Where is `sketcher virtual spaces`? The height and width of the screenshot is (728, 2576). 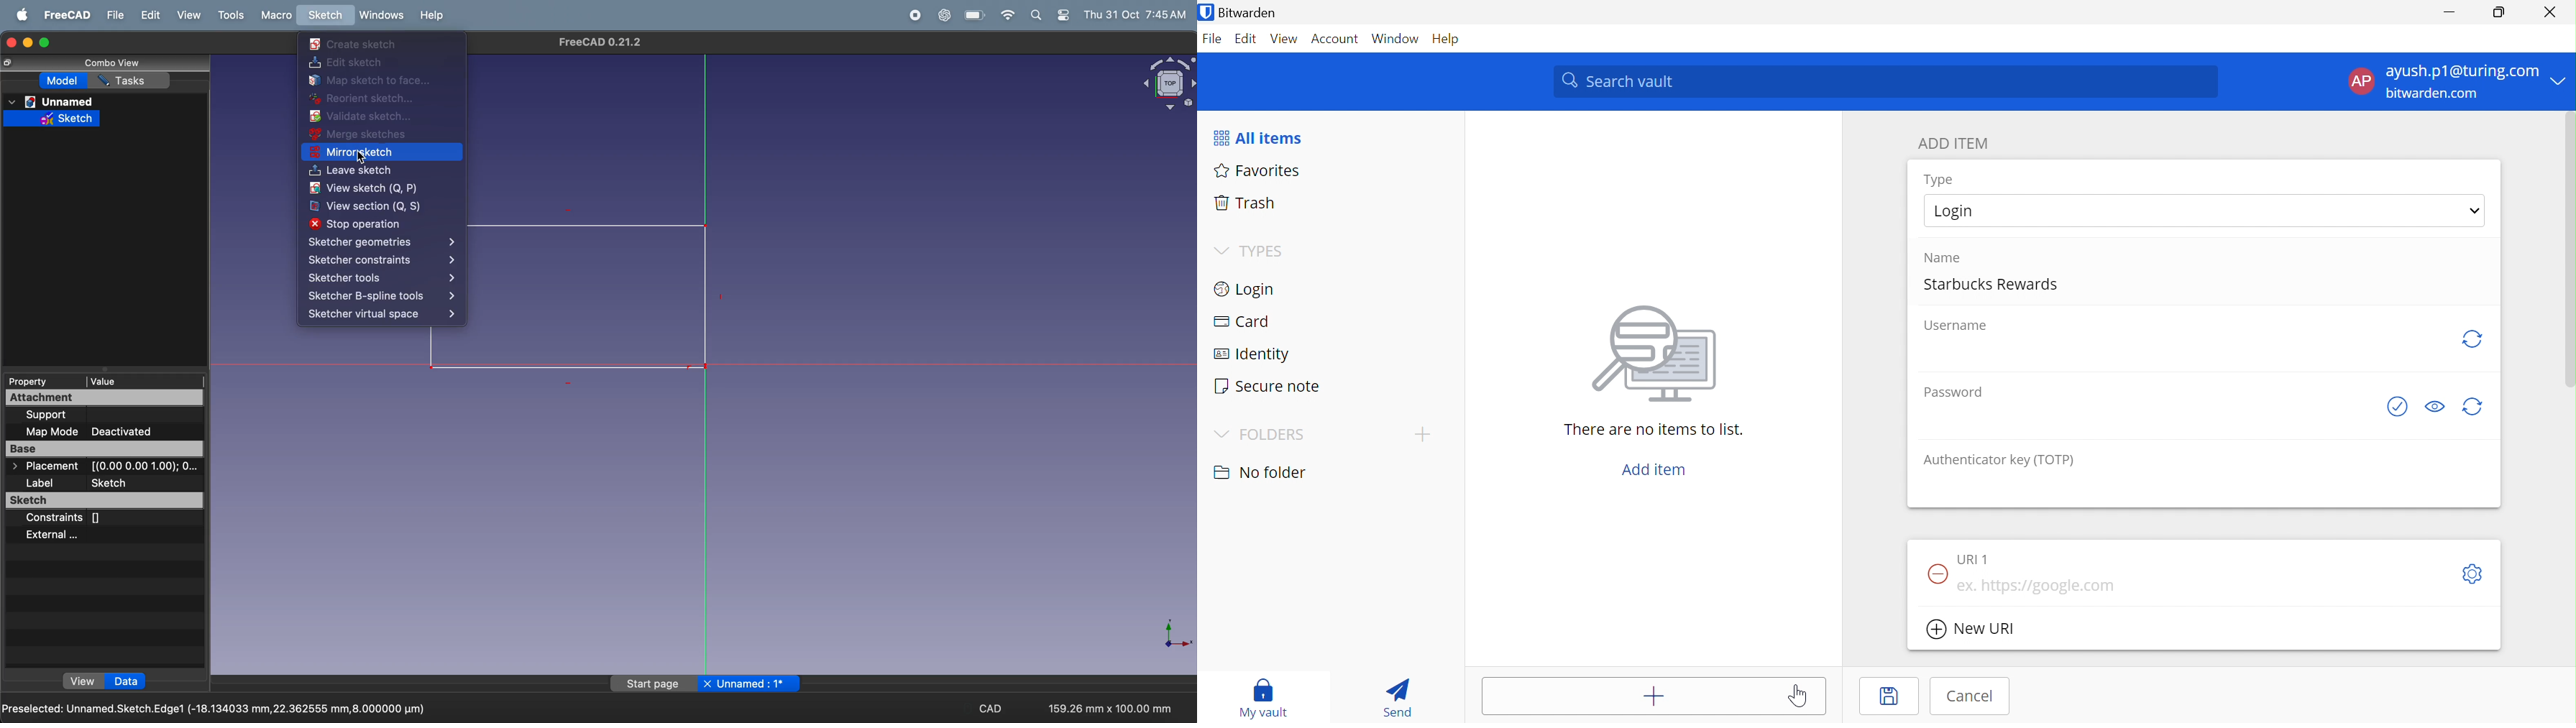 sketcher virtual spaces is located at coordinates (381, 316).